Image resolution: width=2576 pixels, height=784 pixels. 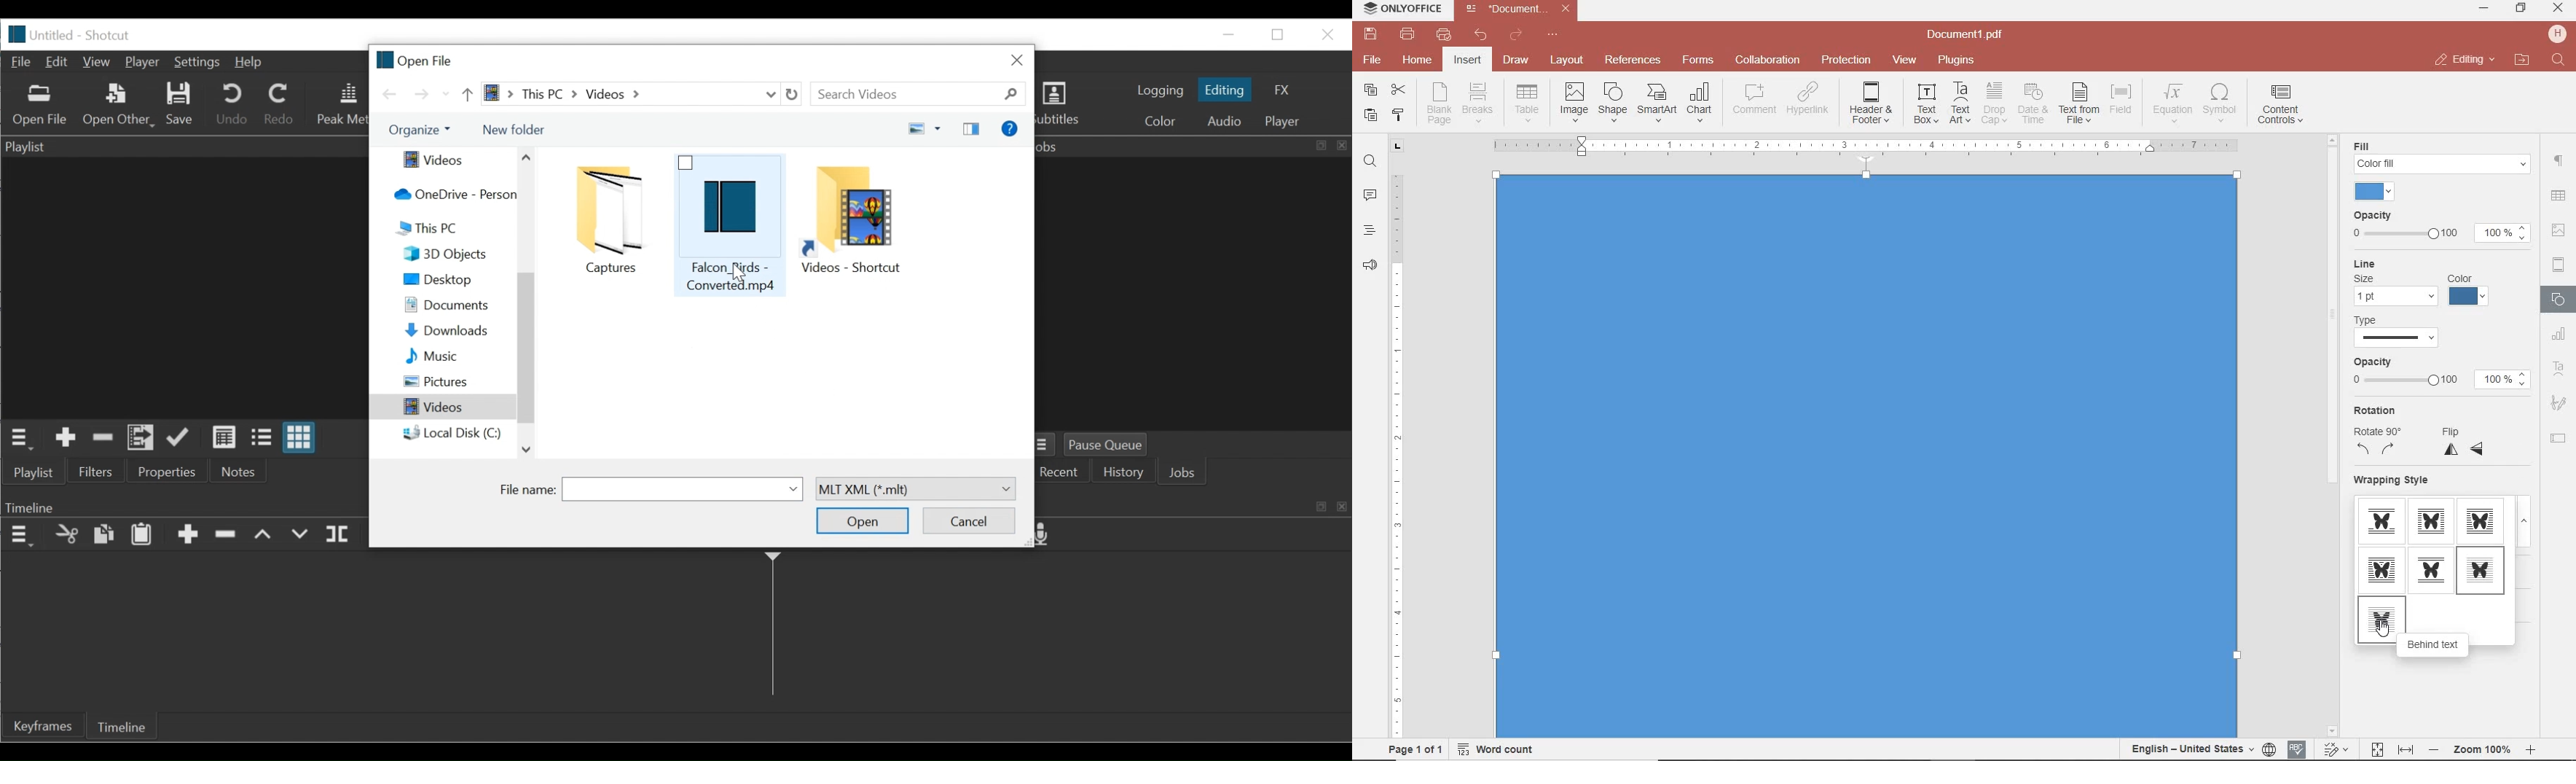 I want to click on layout, so click(x=1569, y=61).